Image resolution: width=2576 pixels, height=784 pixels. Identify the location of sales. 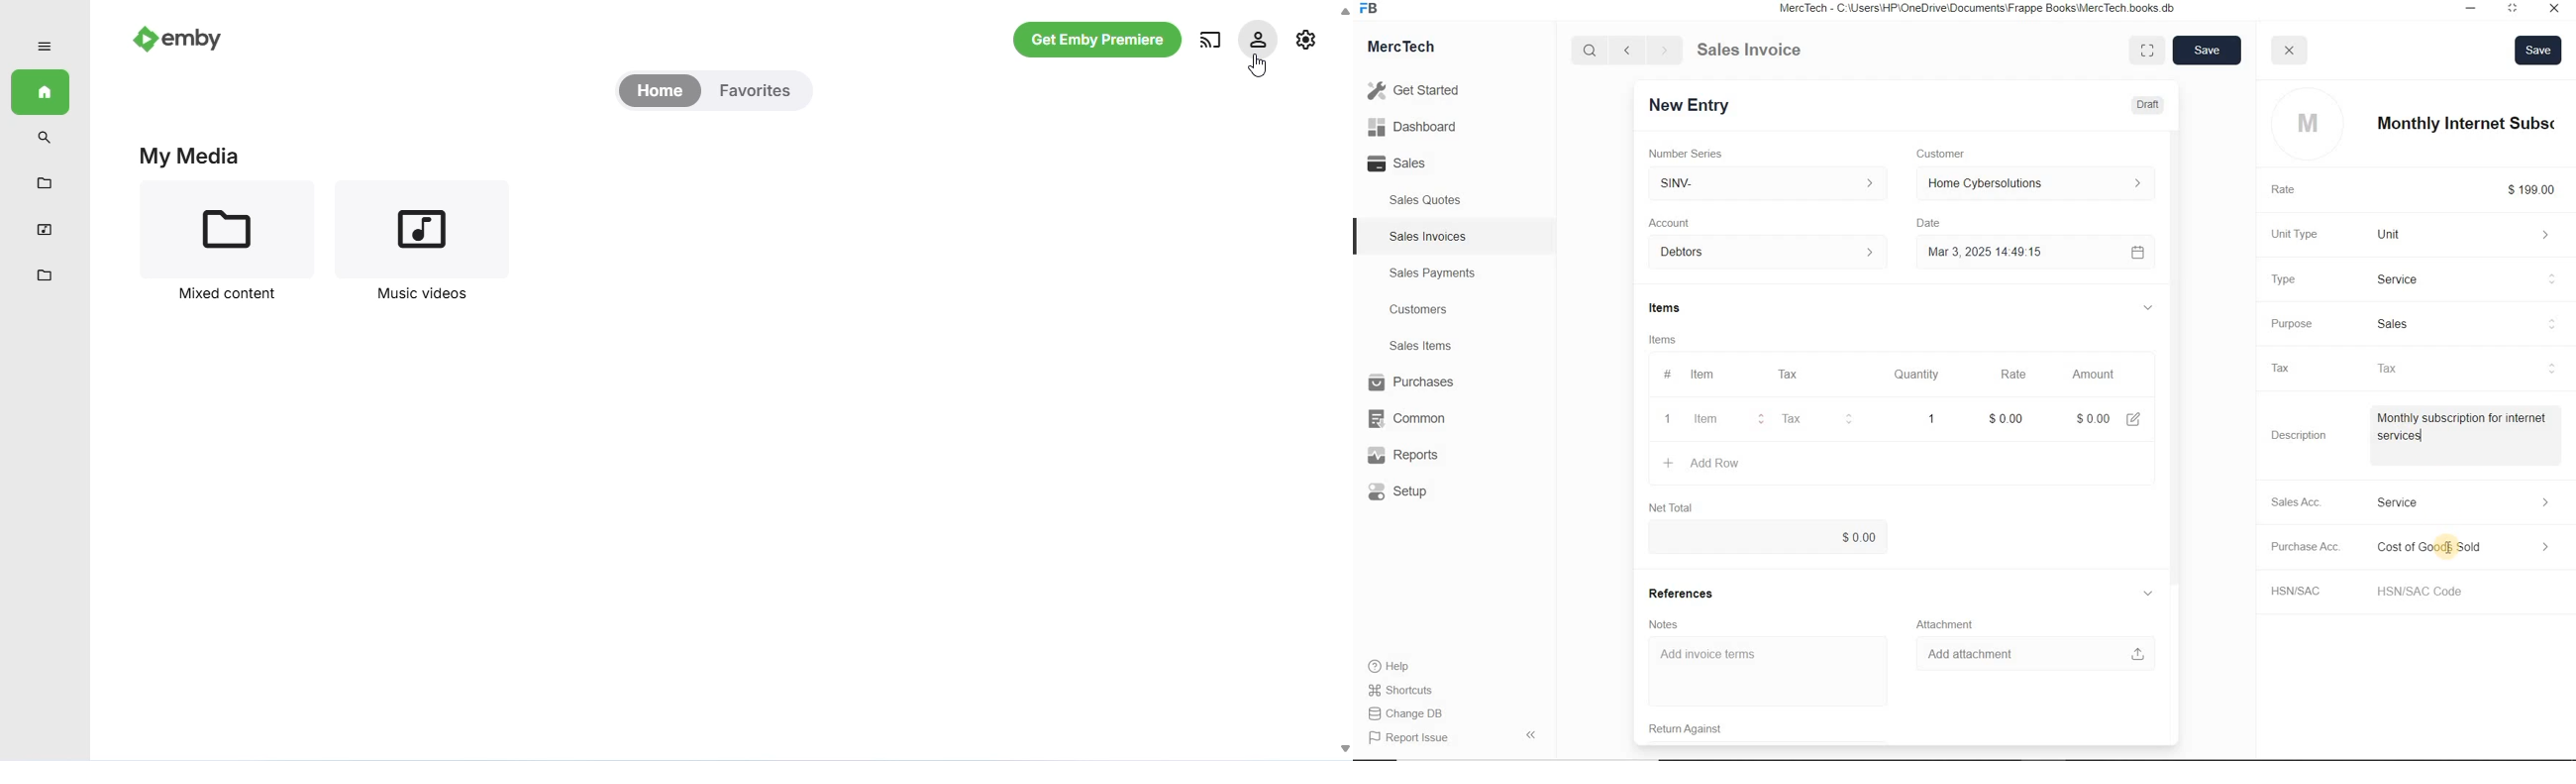
(2463, 321).